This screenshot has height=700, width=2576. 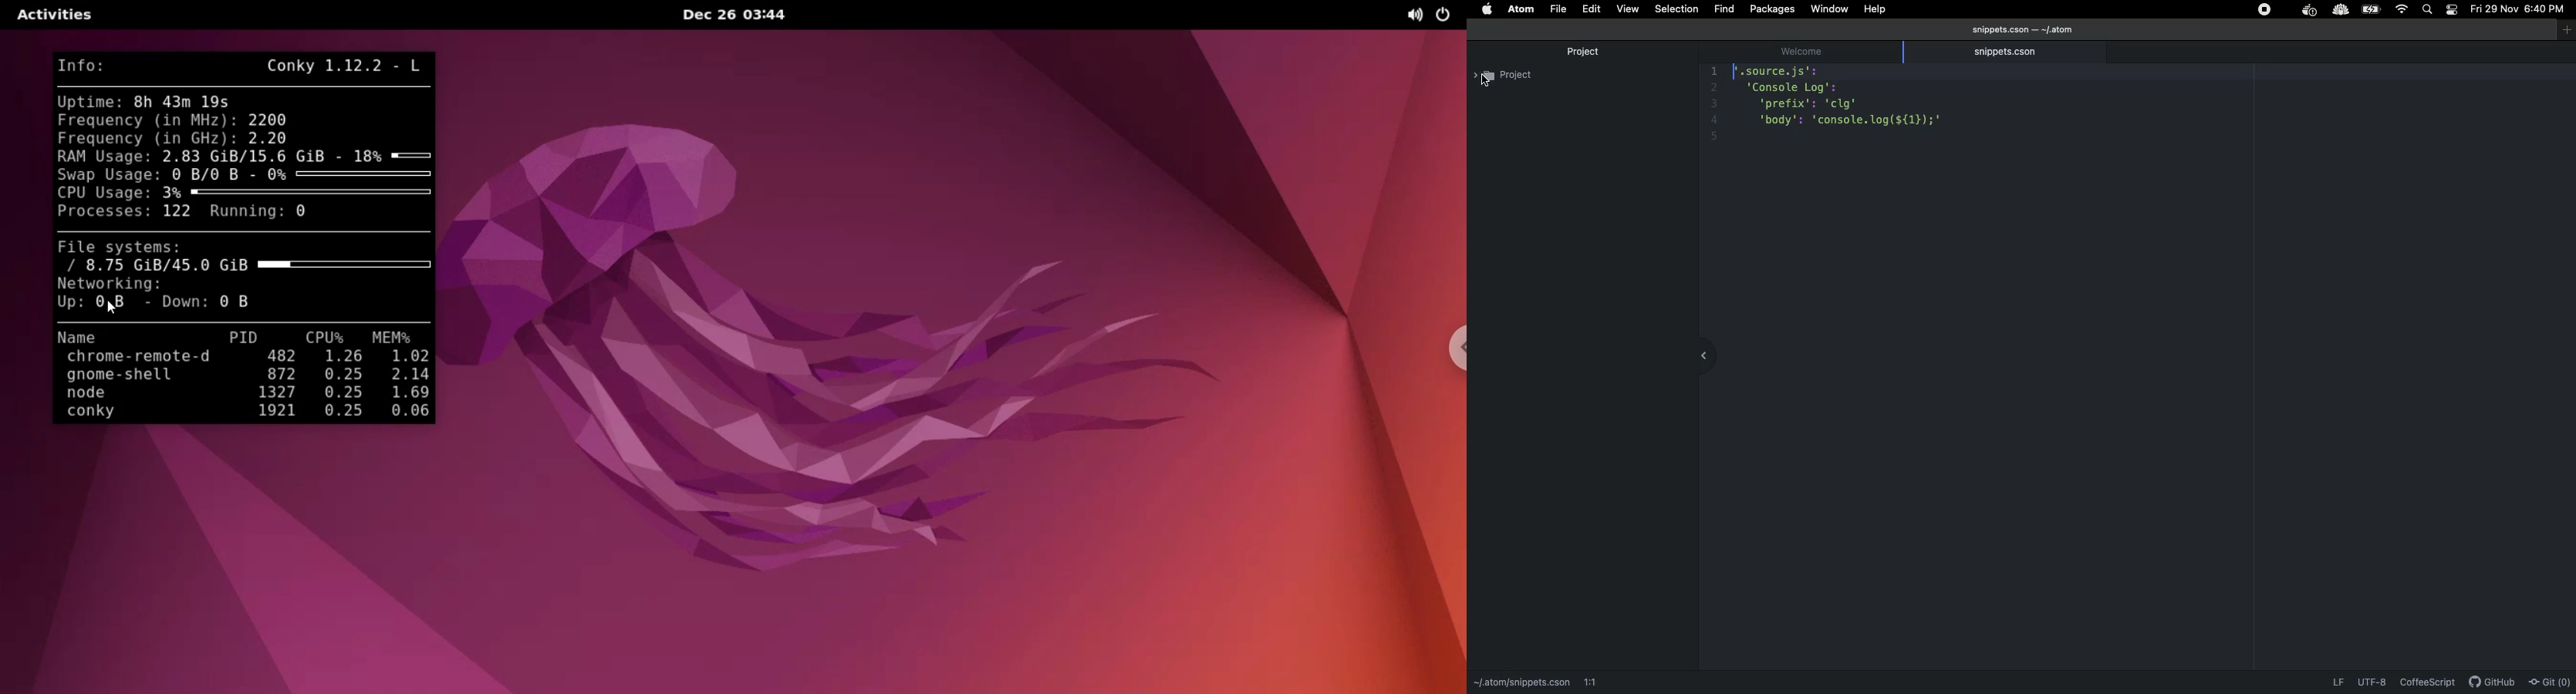 I want to click on Window, so click(x=2566, y=30).